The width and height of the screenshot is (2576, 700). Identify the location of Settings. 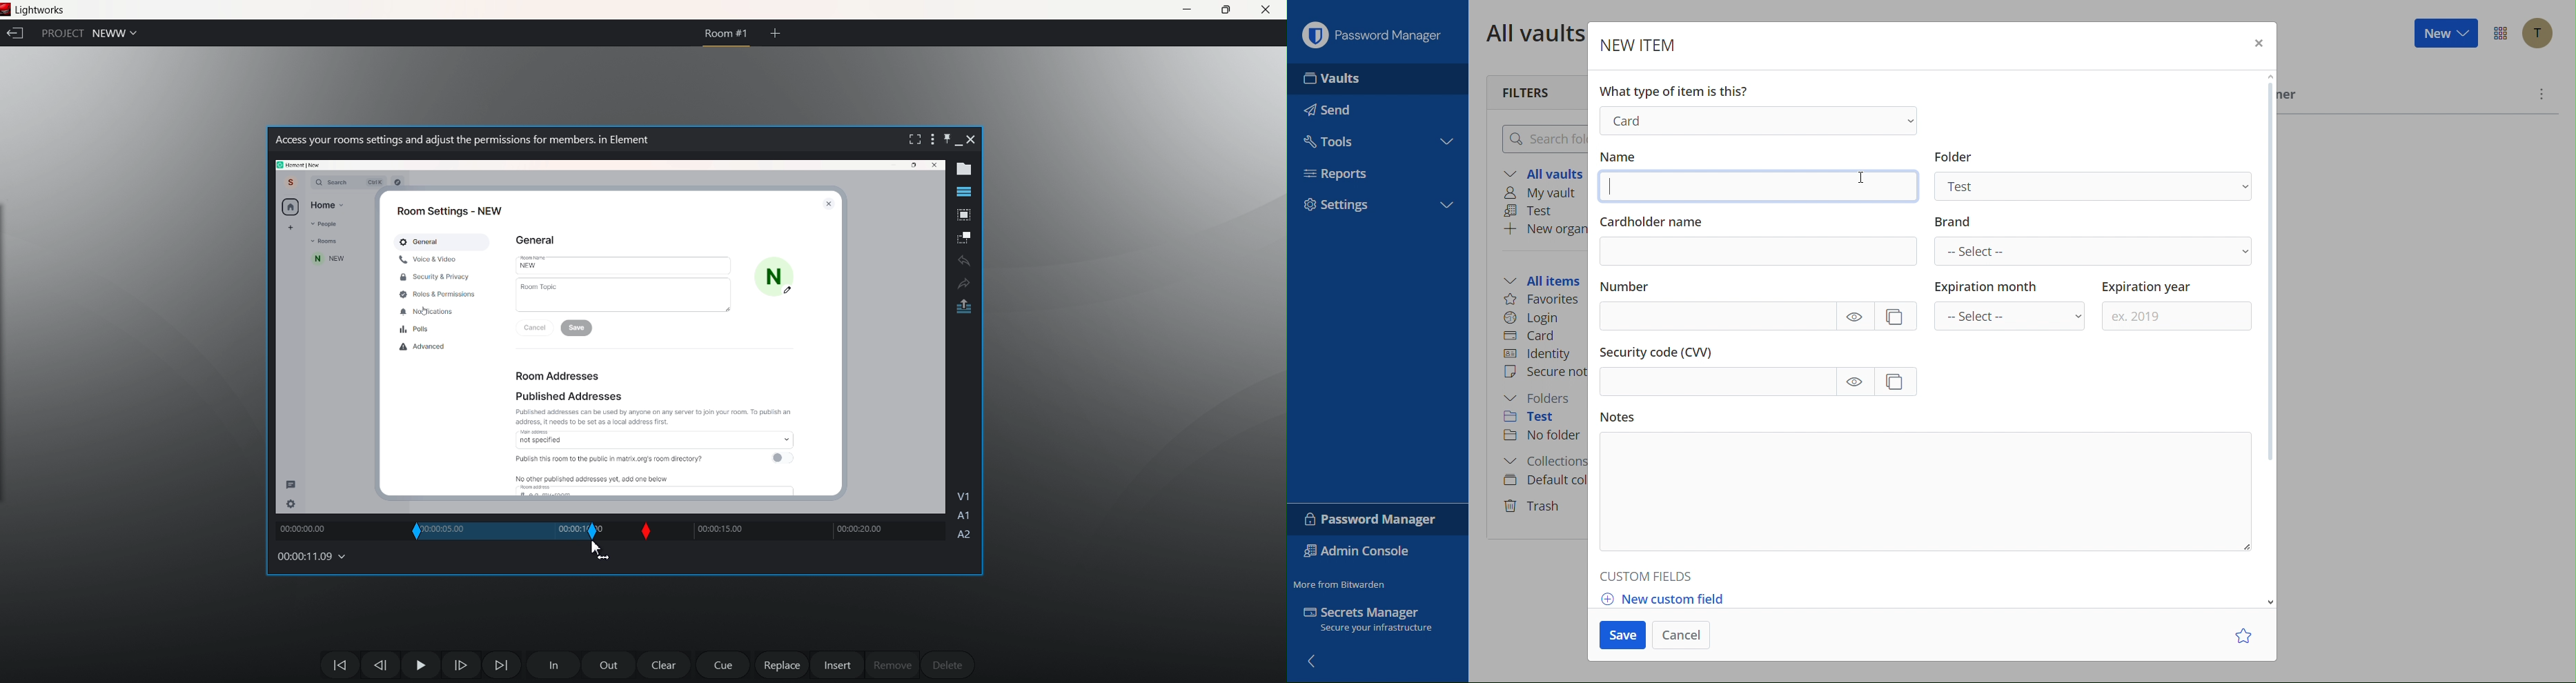
(1373, 204).